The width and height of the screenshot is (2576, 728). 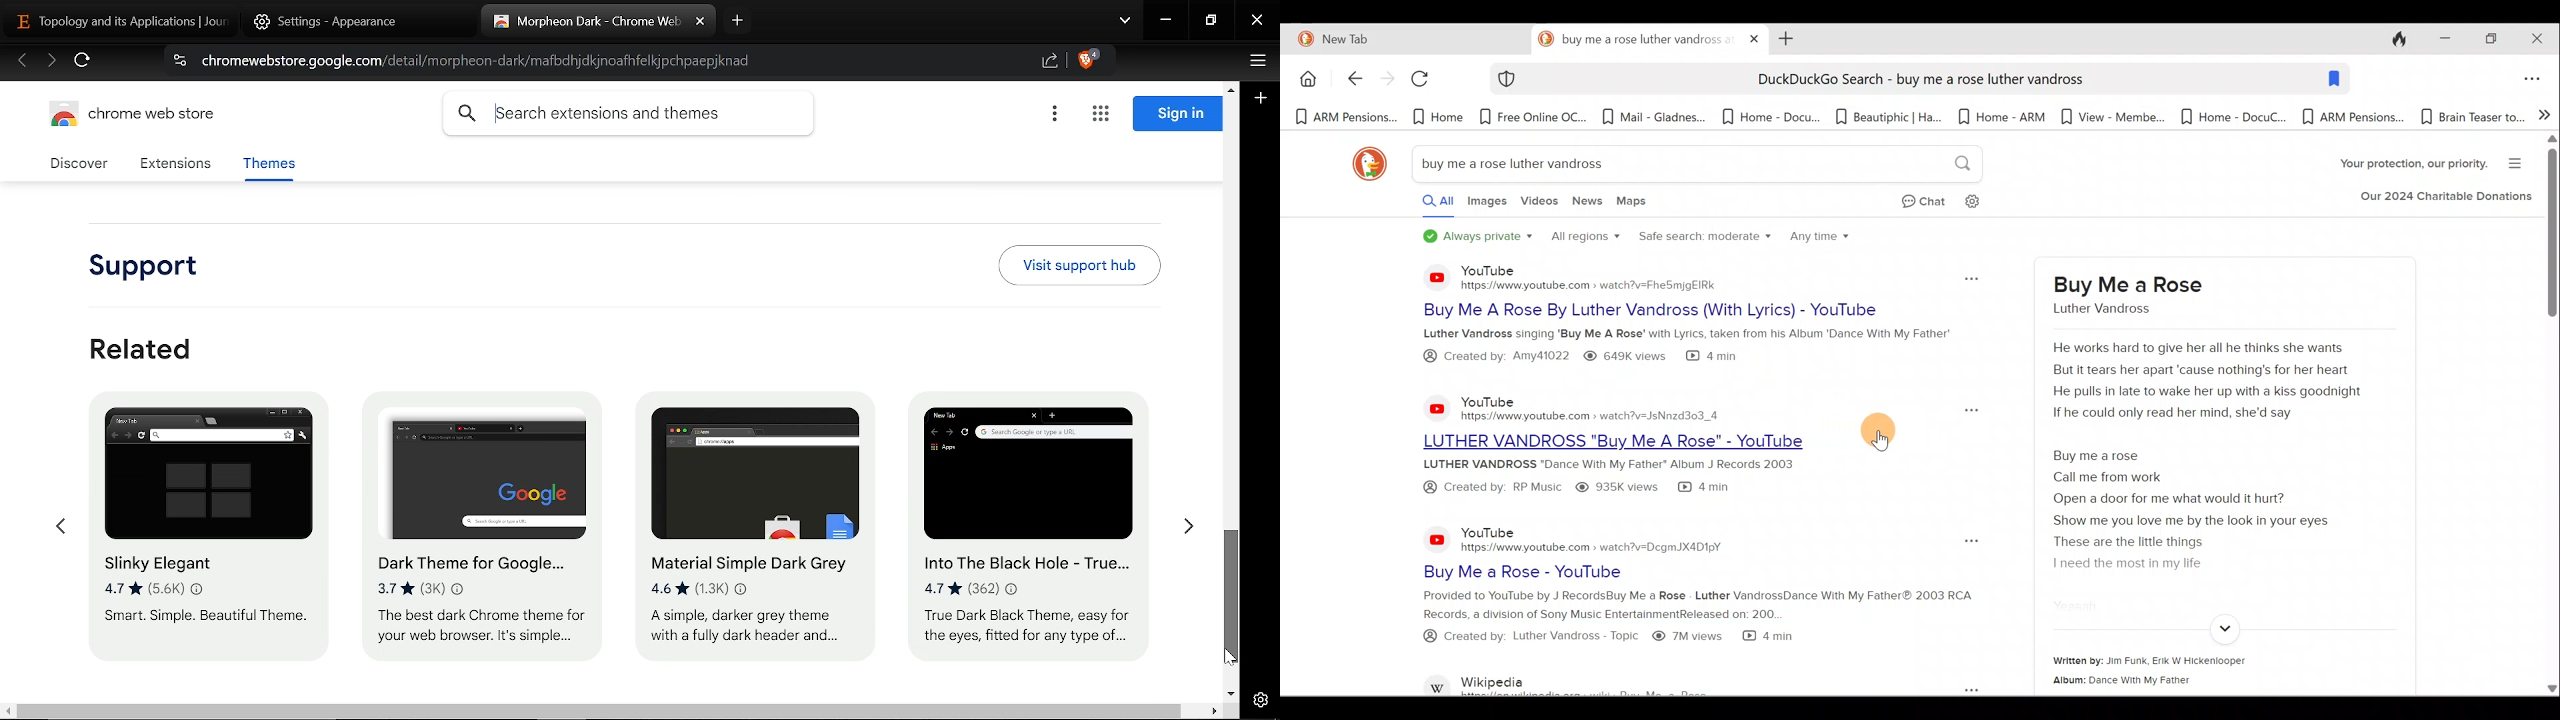 What do you see at coordinates (1693, 165) in the screenshot?
I see `buy me a rose luther vandross` at bounding box center [1693, 165].